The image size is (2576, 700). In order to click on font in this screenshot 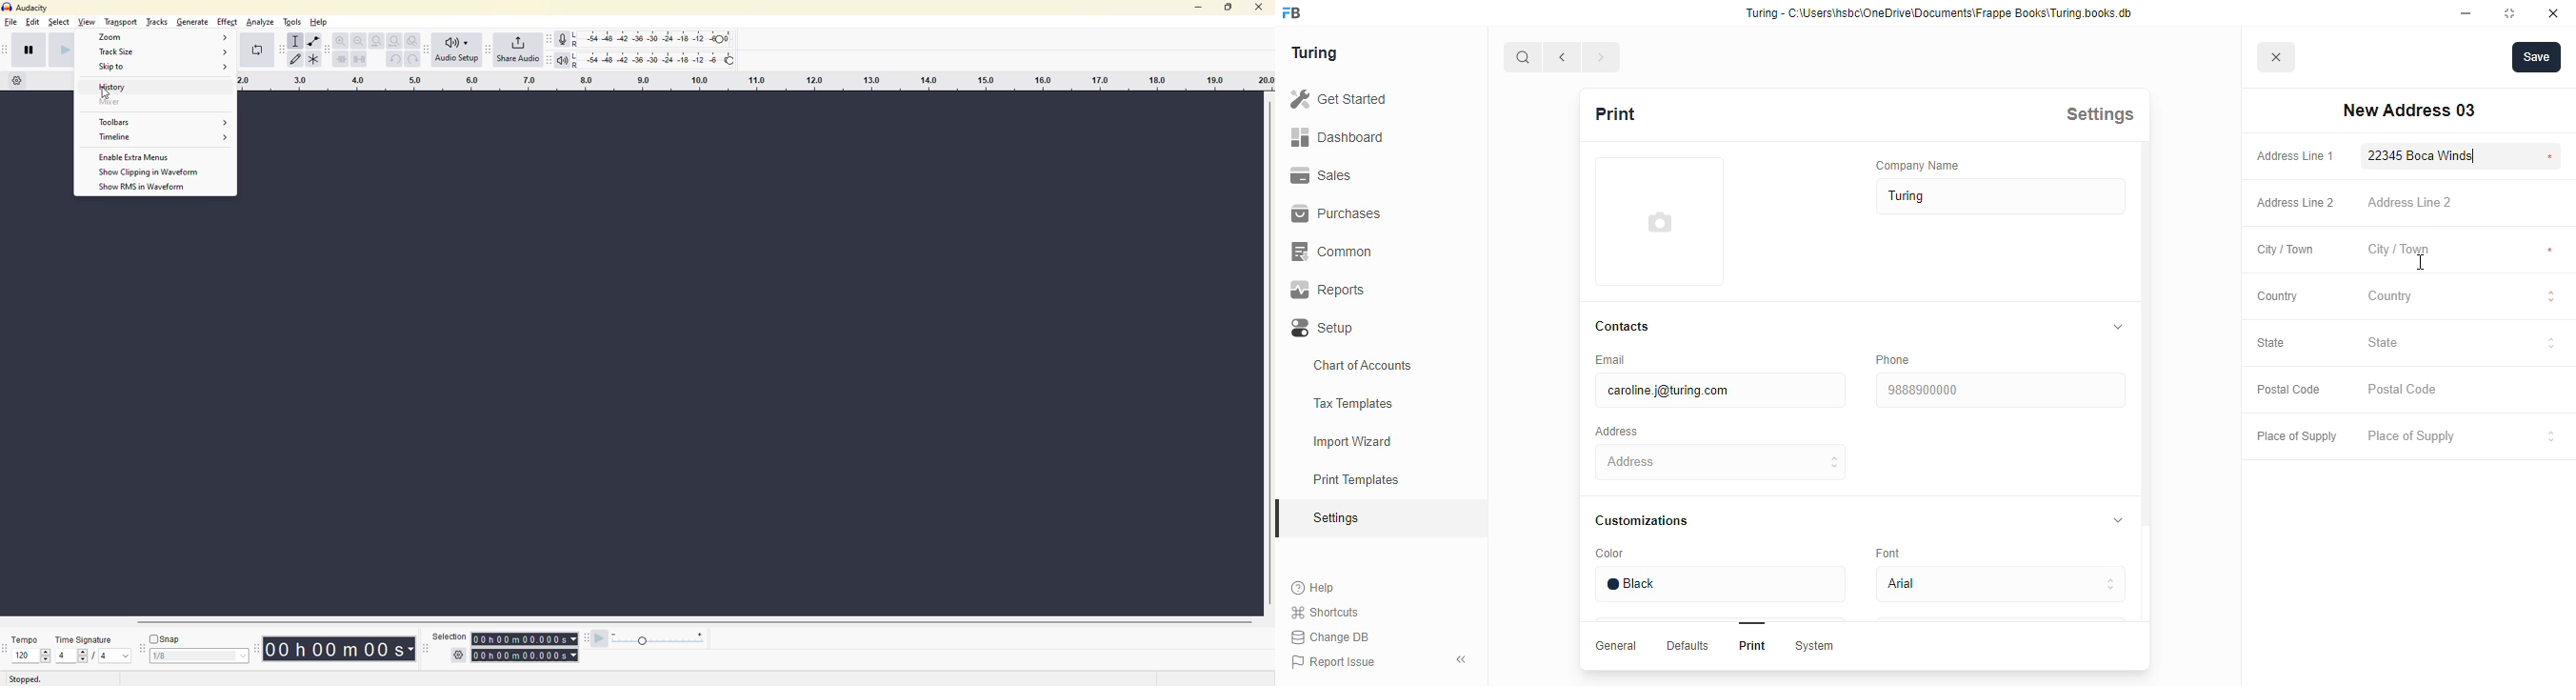, I will do `click(1891, 552)`.